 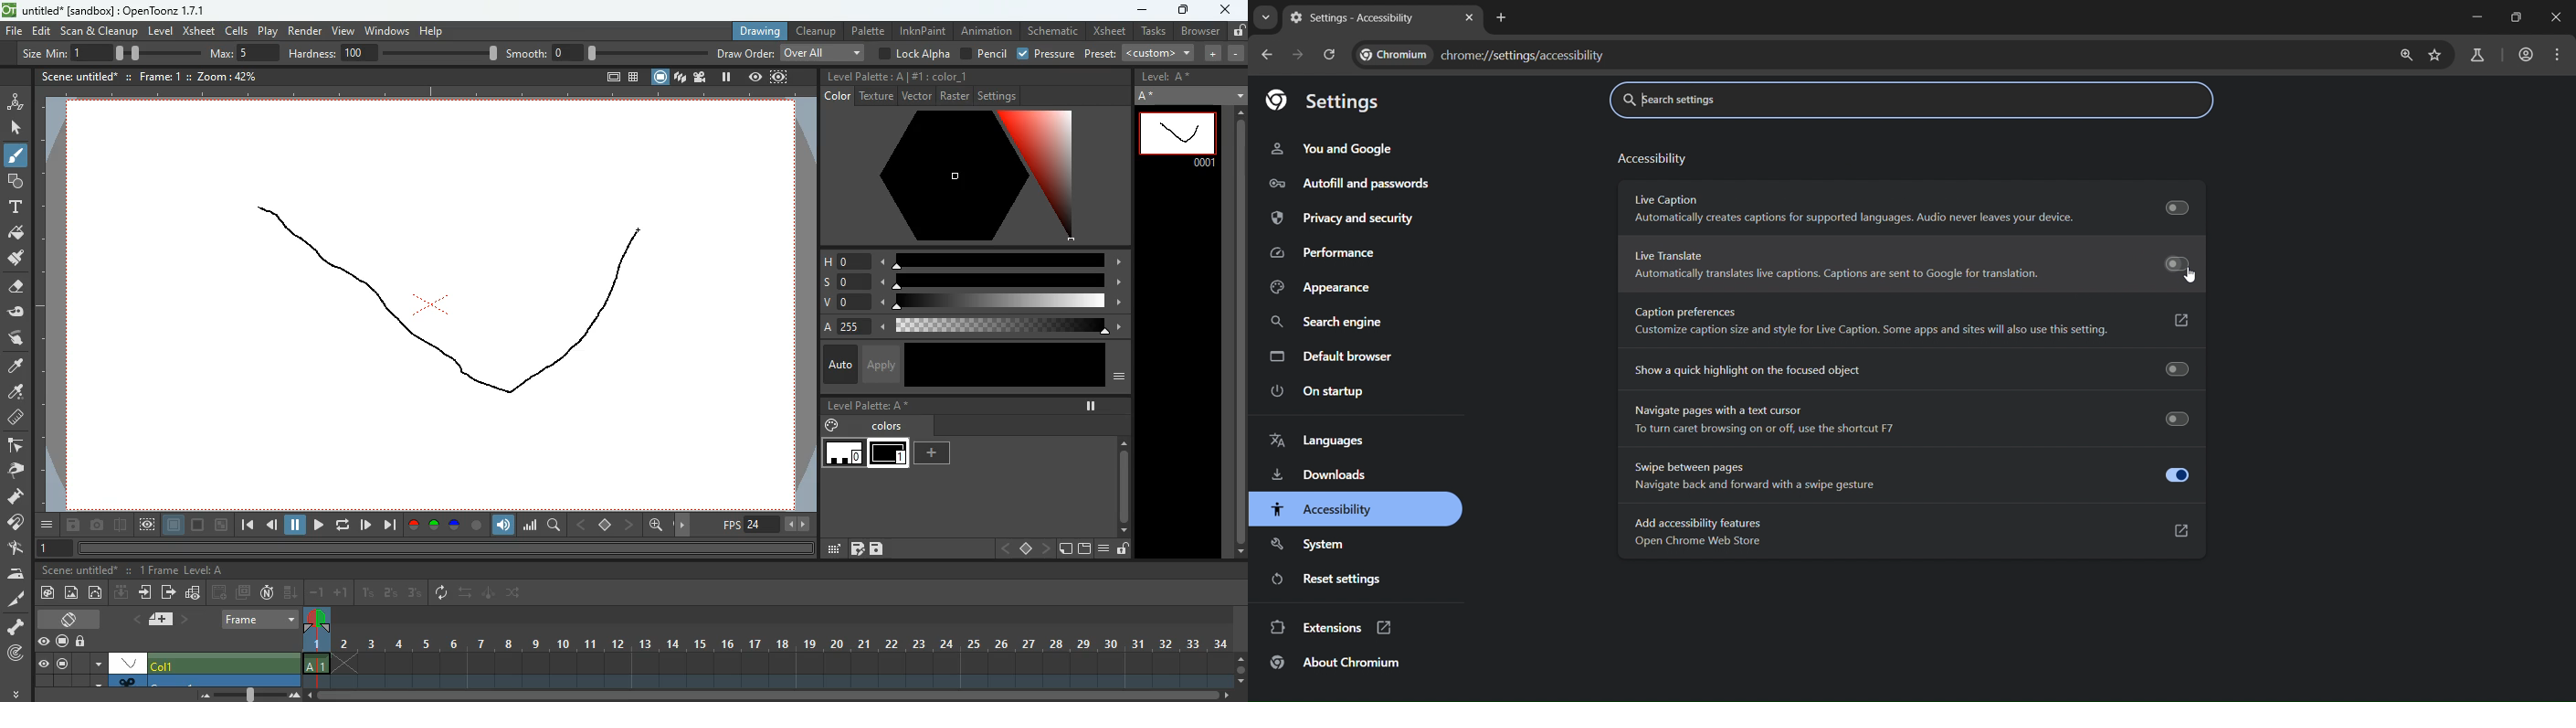 I want to click on scroll, so click(x=776, y=697).